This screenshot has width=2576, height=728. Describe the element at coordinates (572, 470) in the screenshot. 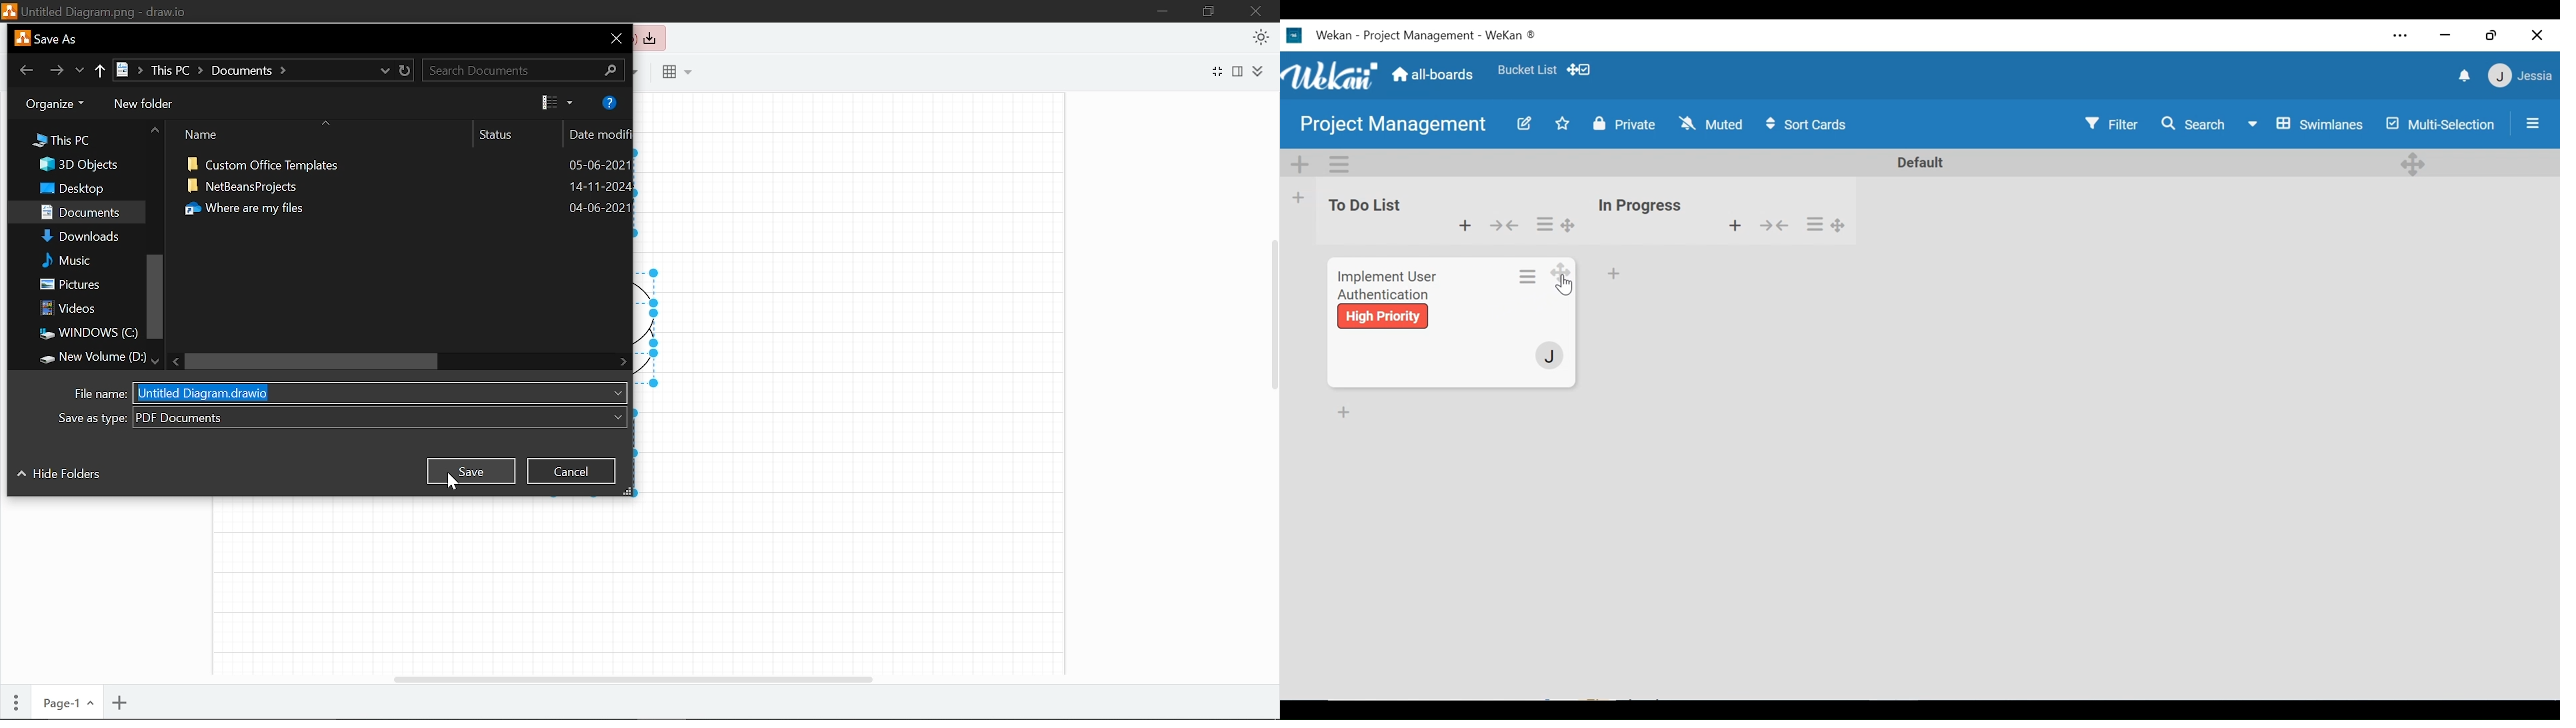

I see `Cancel` at that location.